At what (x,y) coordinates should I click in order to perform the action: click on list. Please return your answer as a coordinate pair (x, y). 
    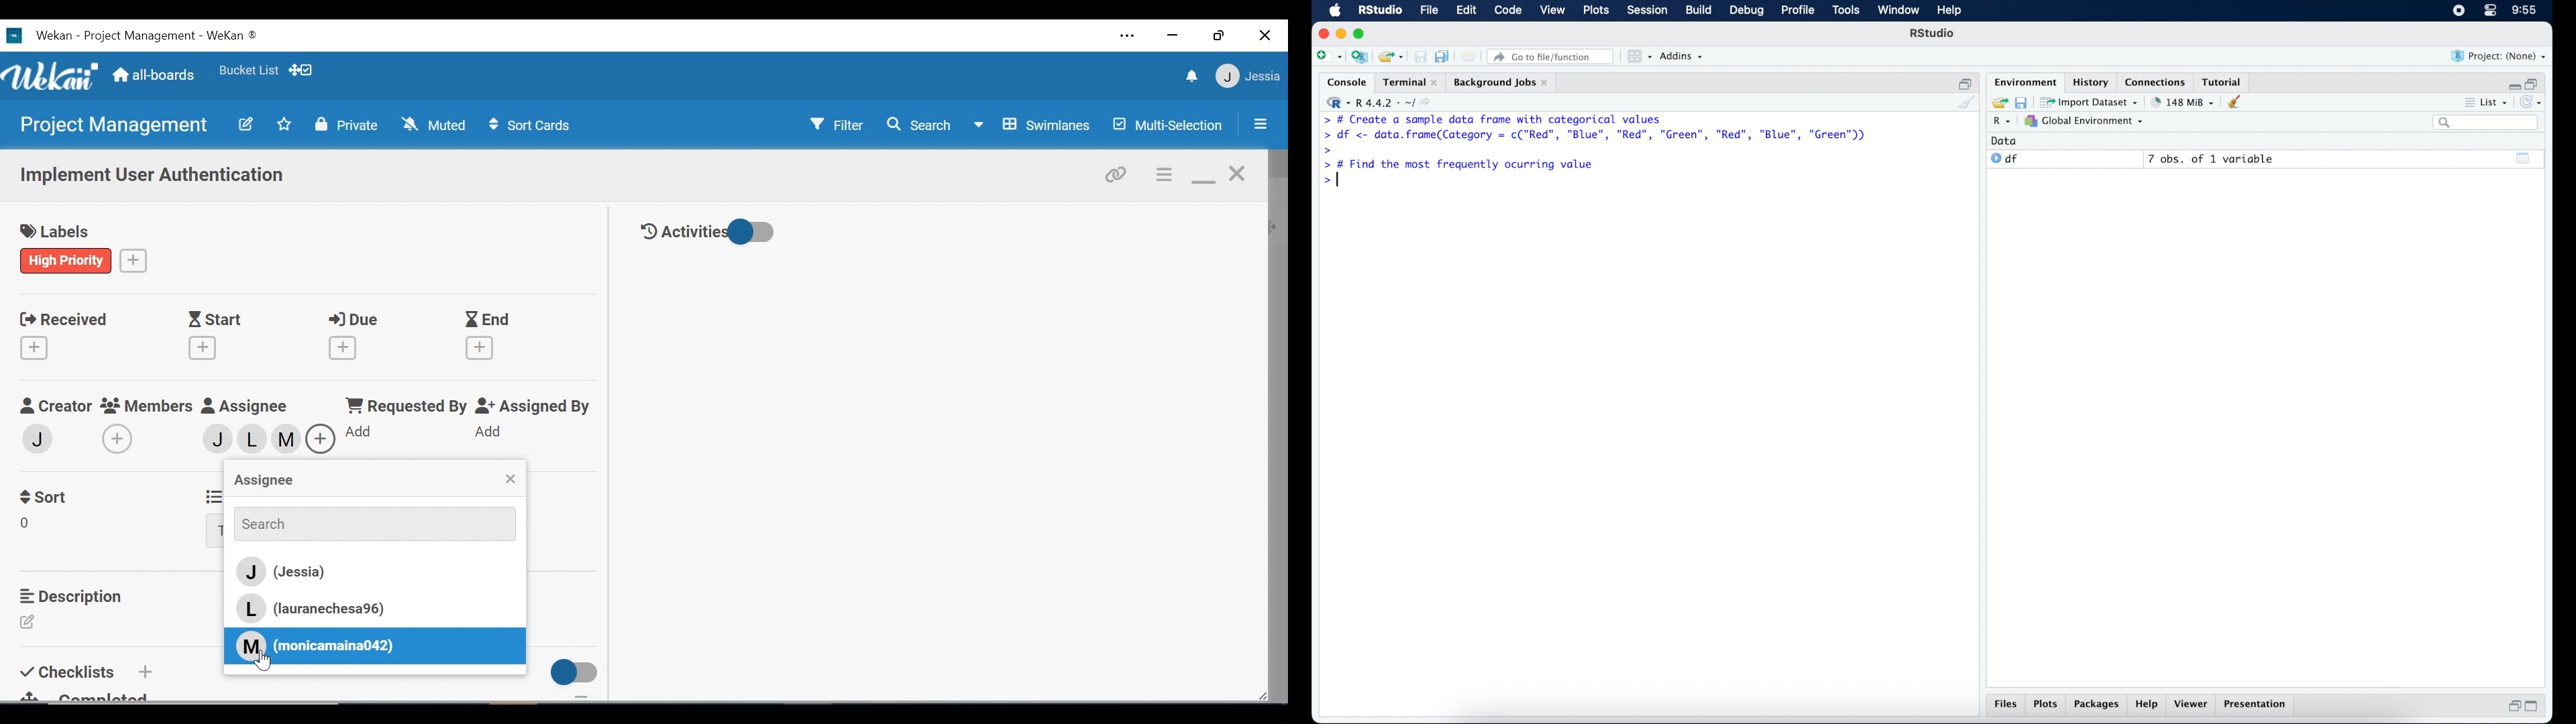
    Looking at the image, I should click on (2496, 101).